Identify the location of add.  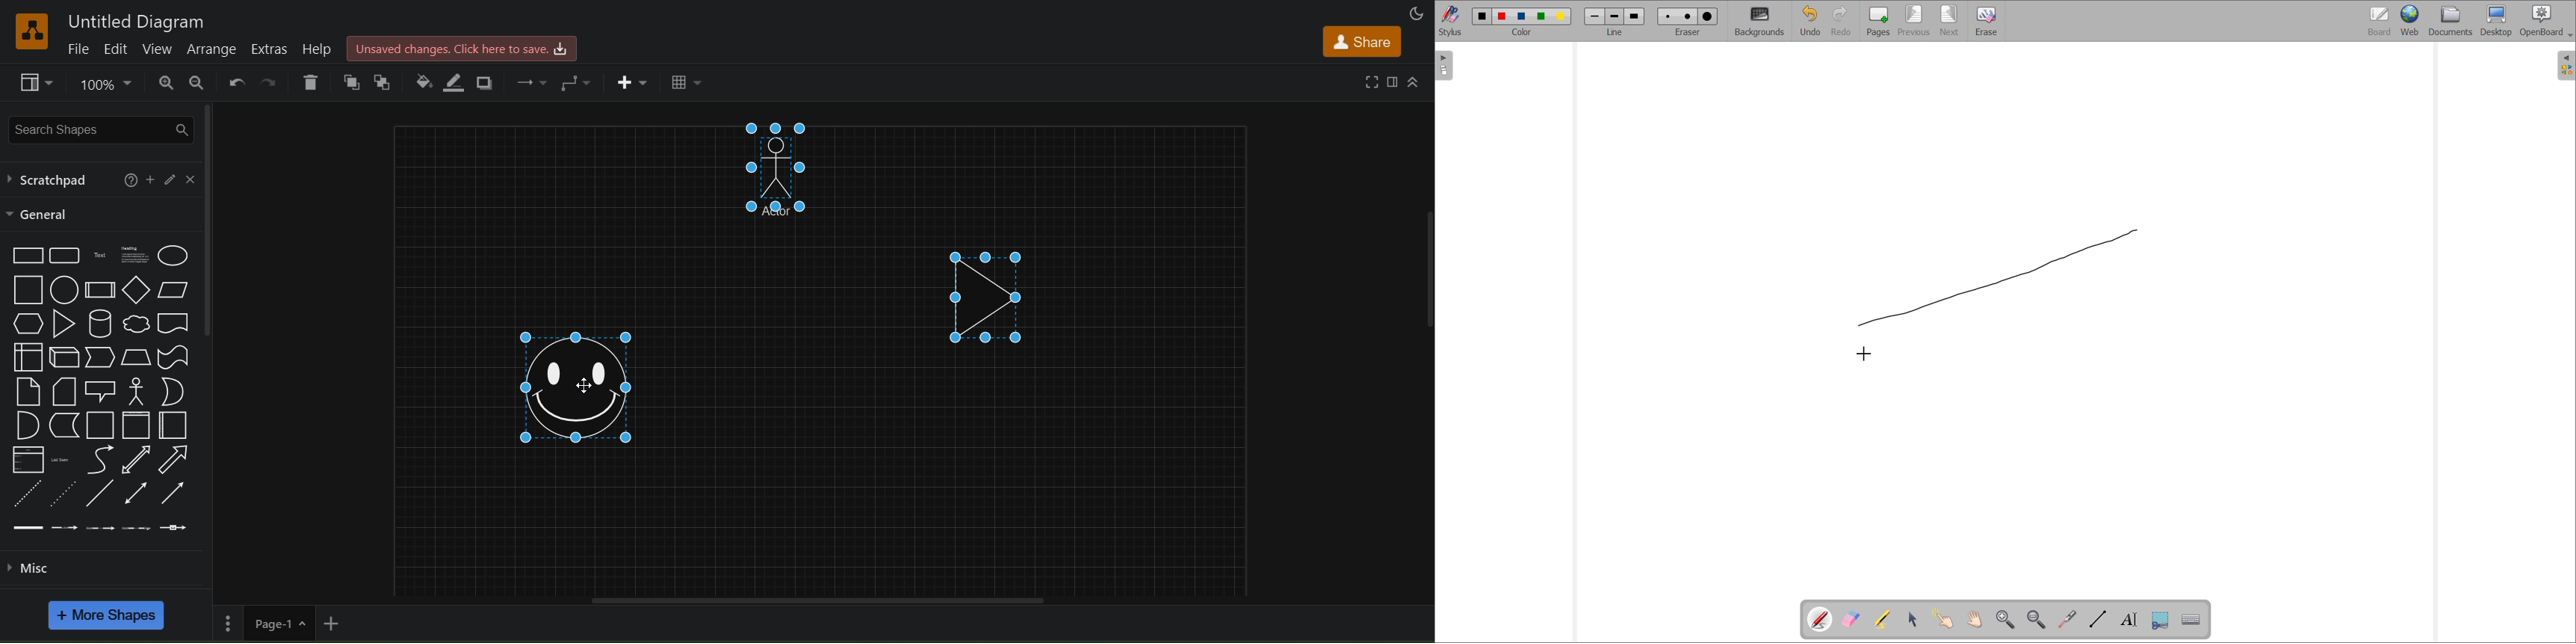
(150, 179).